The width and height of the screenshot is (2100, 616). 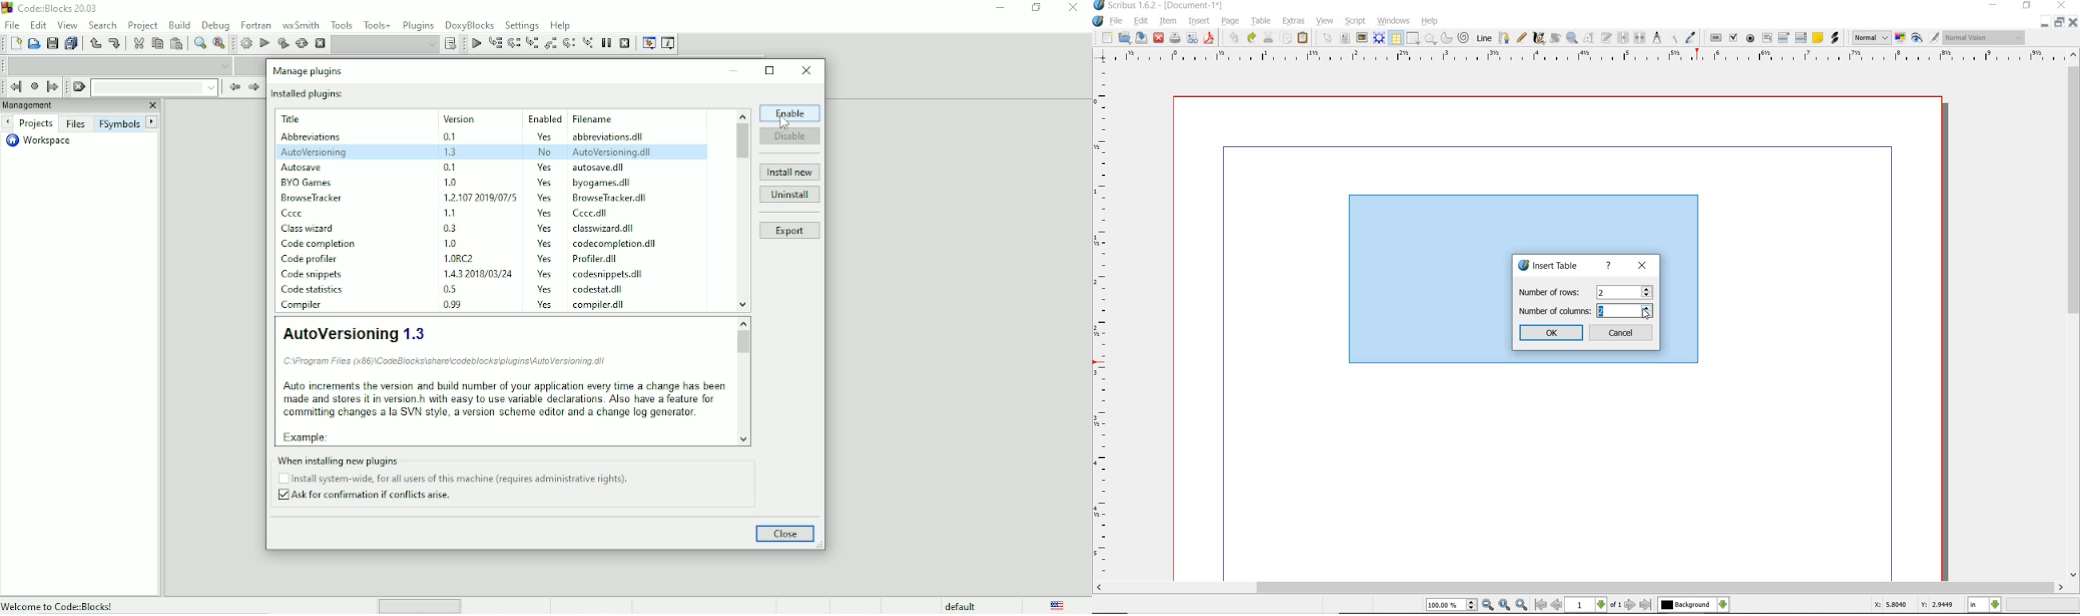 What do you see at coordinates (1917, 39) in the screenshot?
I see `preview mode` at bounding box center [1917, 39].